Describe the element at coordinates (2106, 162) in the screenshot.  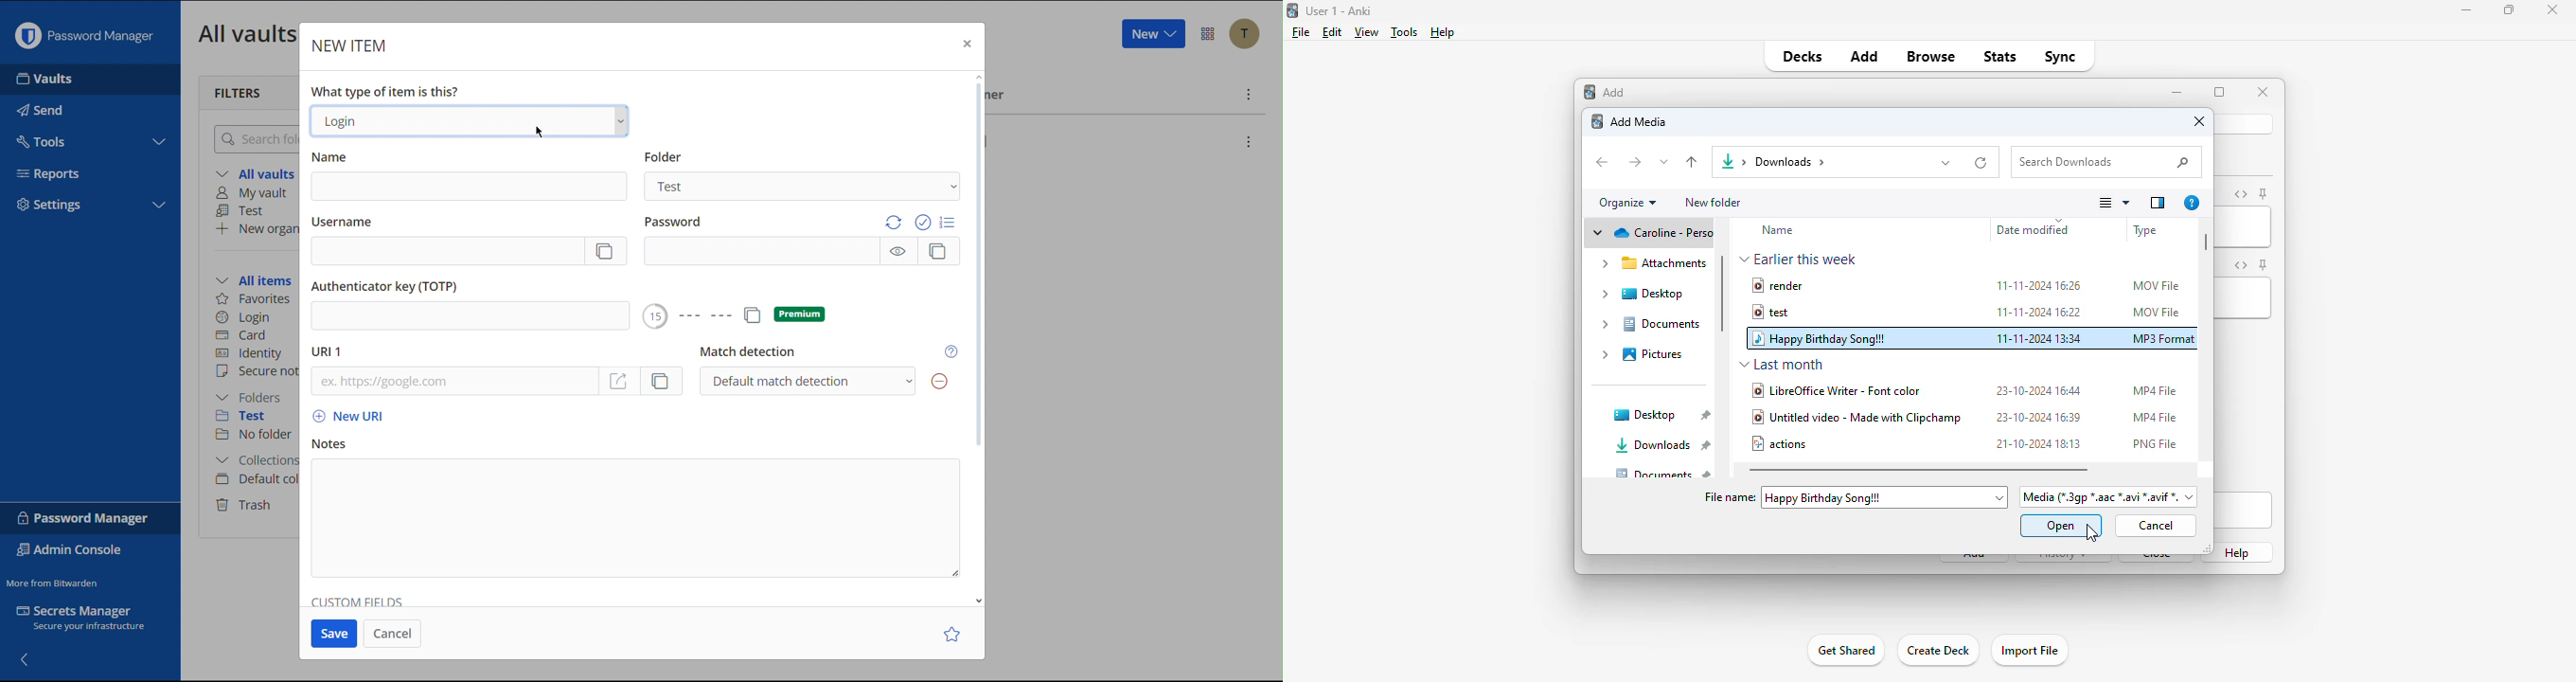
I see `search downloads` at that location.